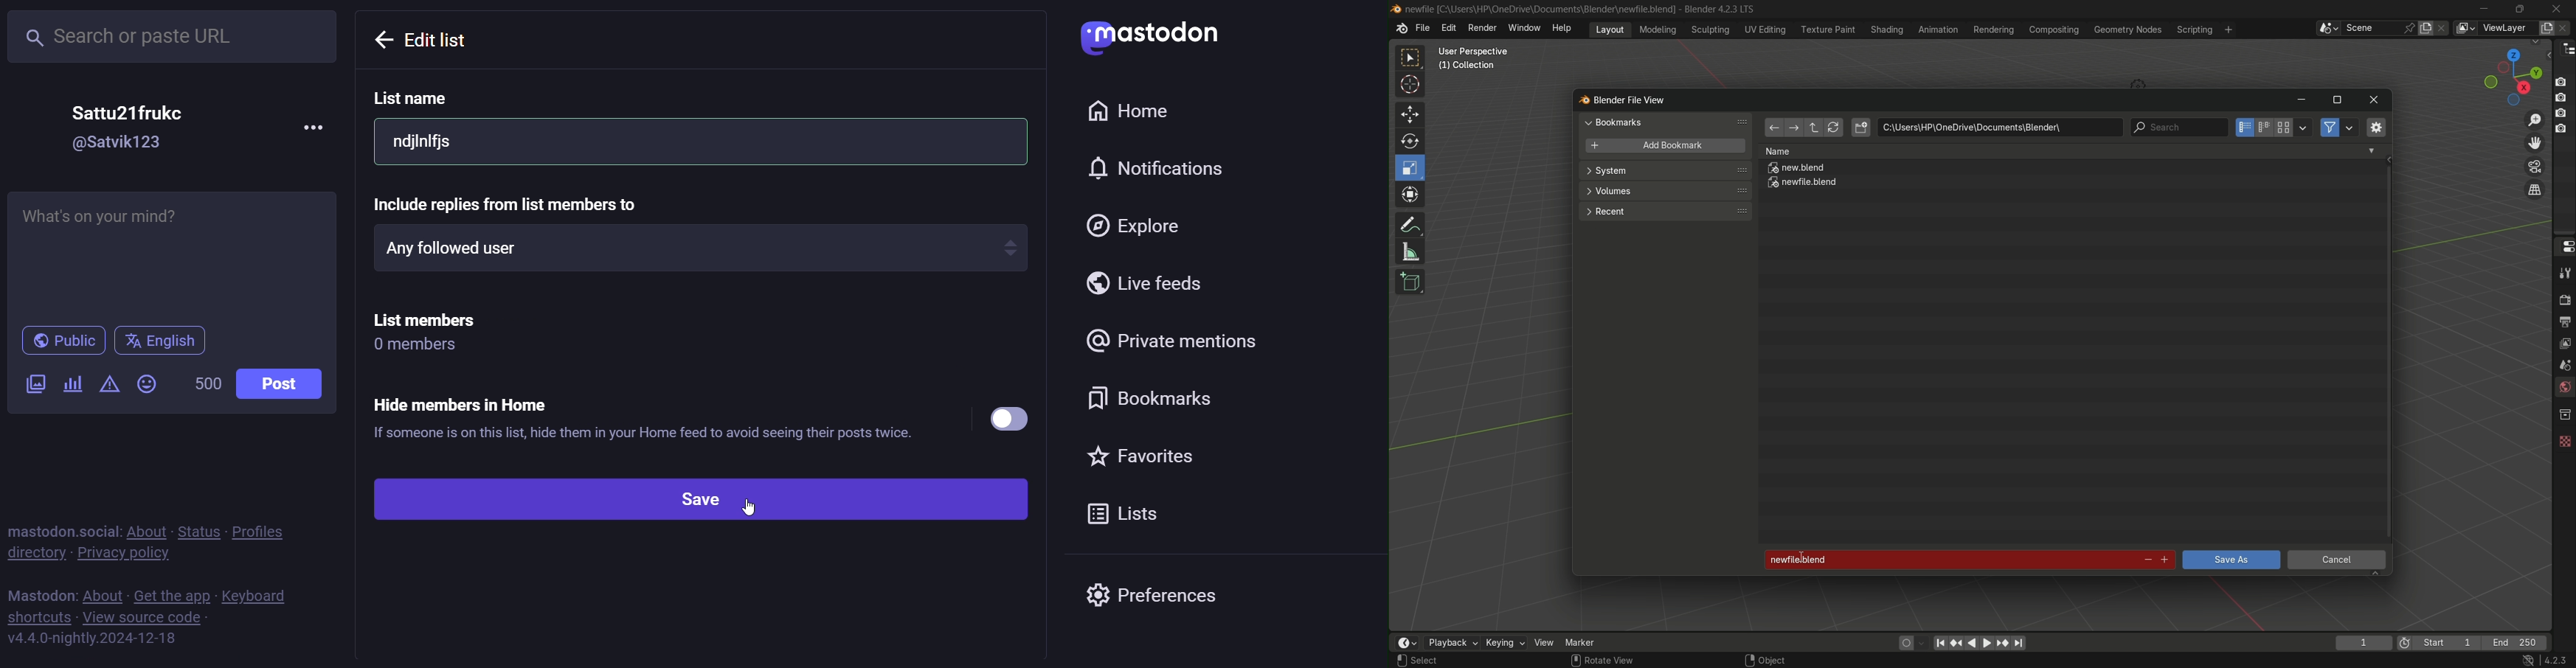 The width and height of the screenshot is (2576, 672). What do you see at coordinates (427, 332) in the screenshot?
I see `list members 0 members` at bounding box center [427, 332].